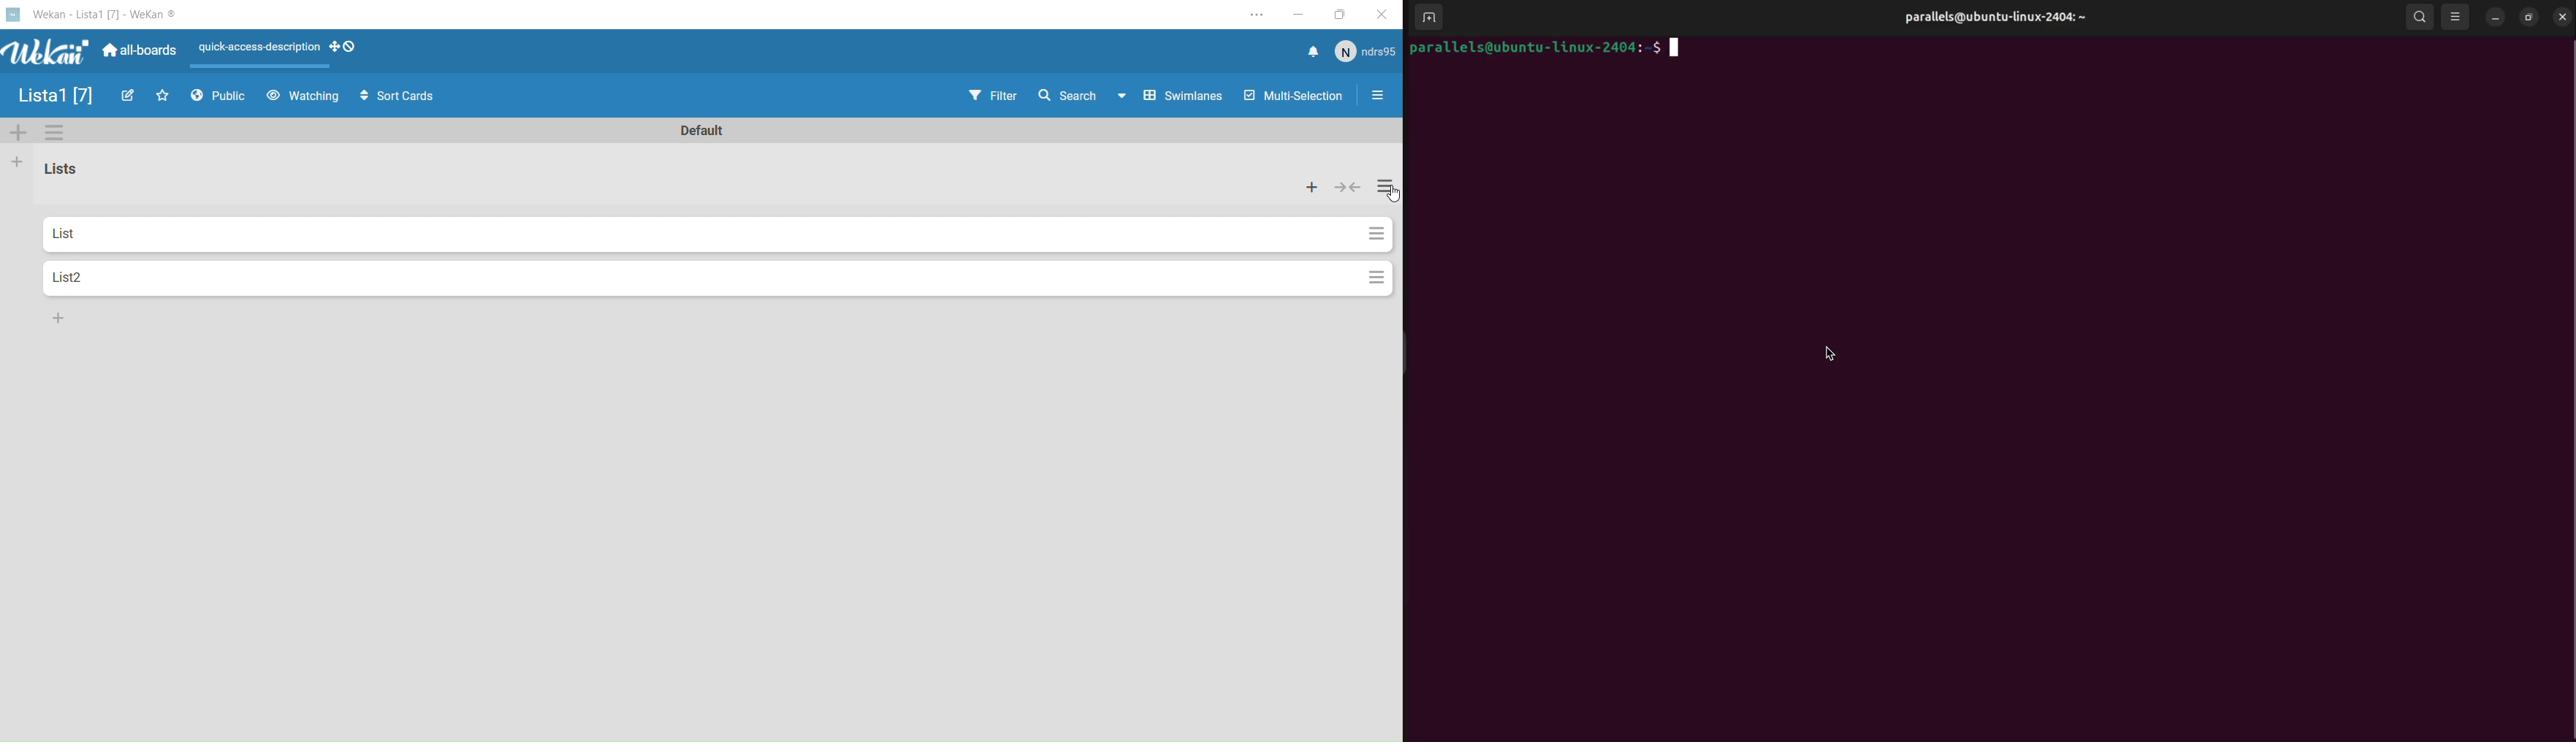 Image resolution: width=2576 pixels, height=756 pixels. I want to click on Search, so click(1065, 96).